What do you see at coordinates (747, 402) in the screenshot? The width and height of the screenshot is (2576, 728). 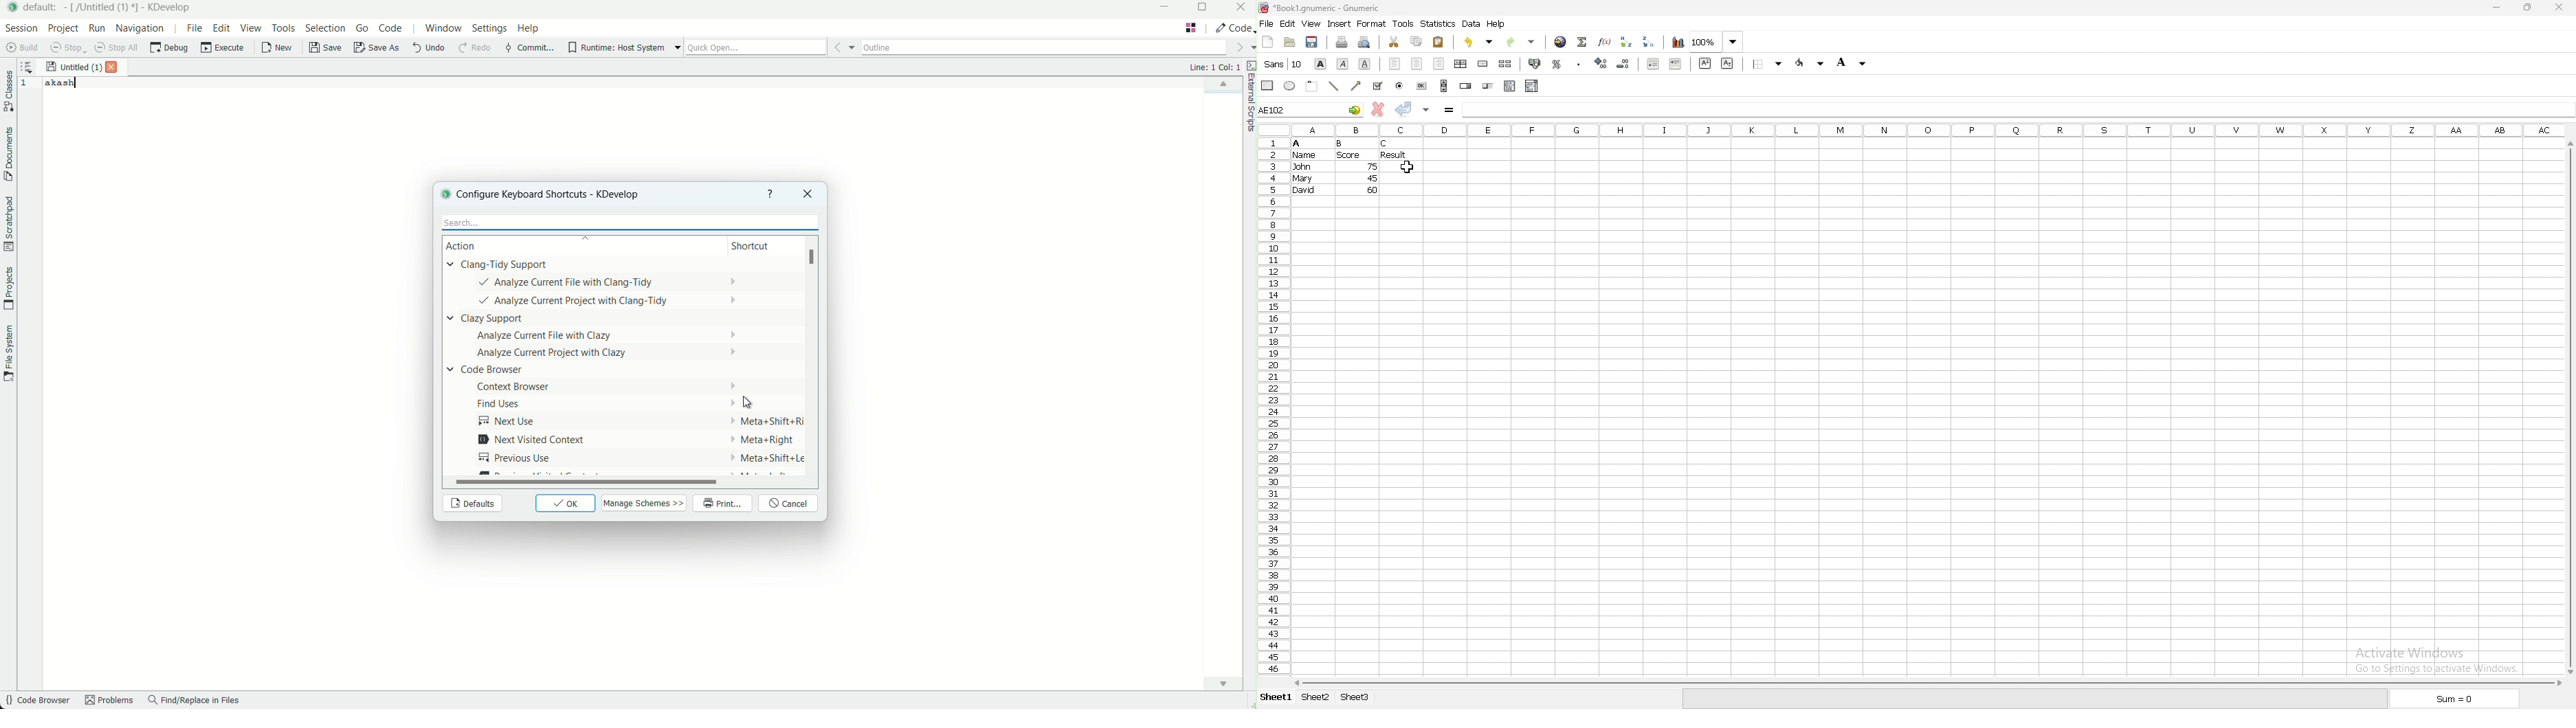 I see `Cursor` at bounding box center [747, 402].